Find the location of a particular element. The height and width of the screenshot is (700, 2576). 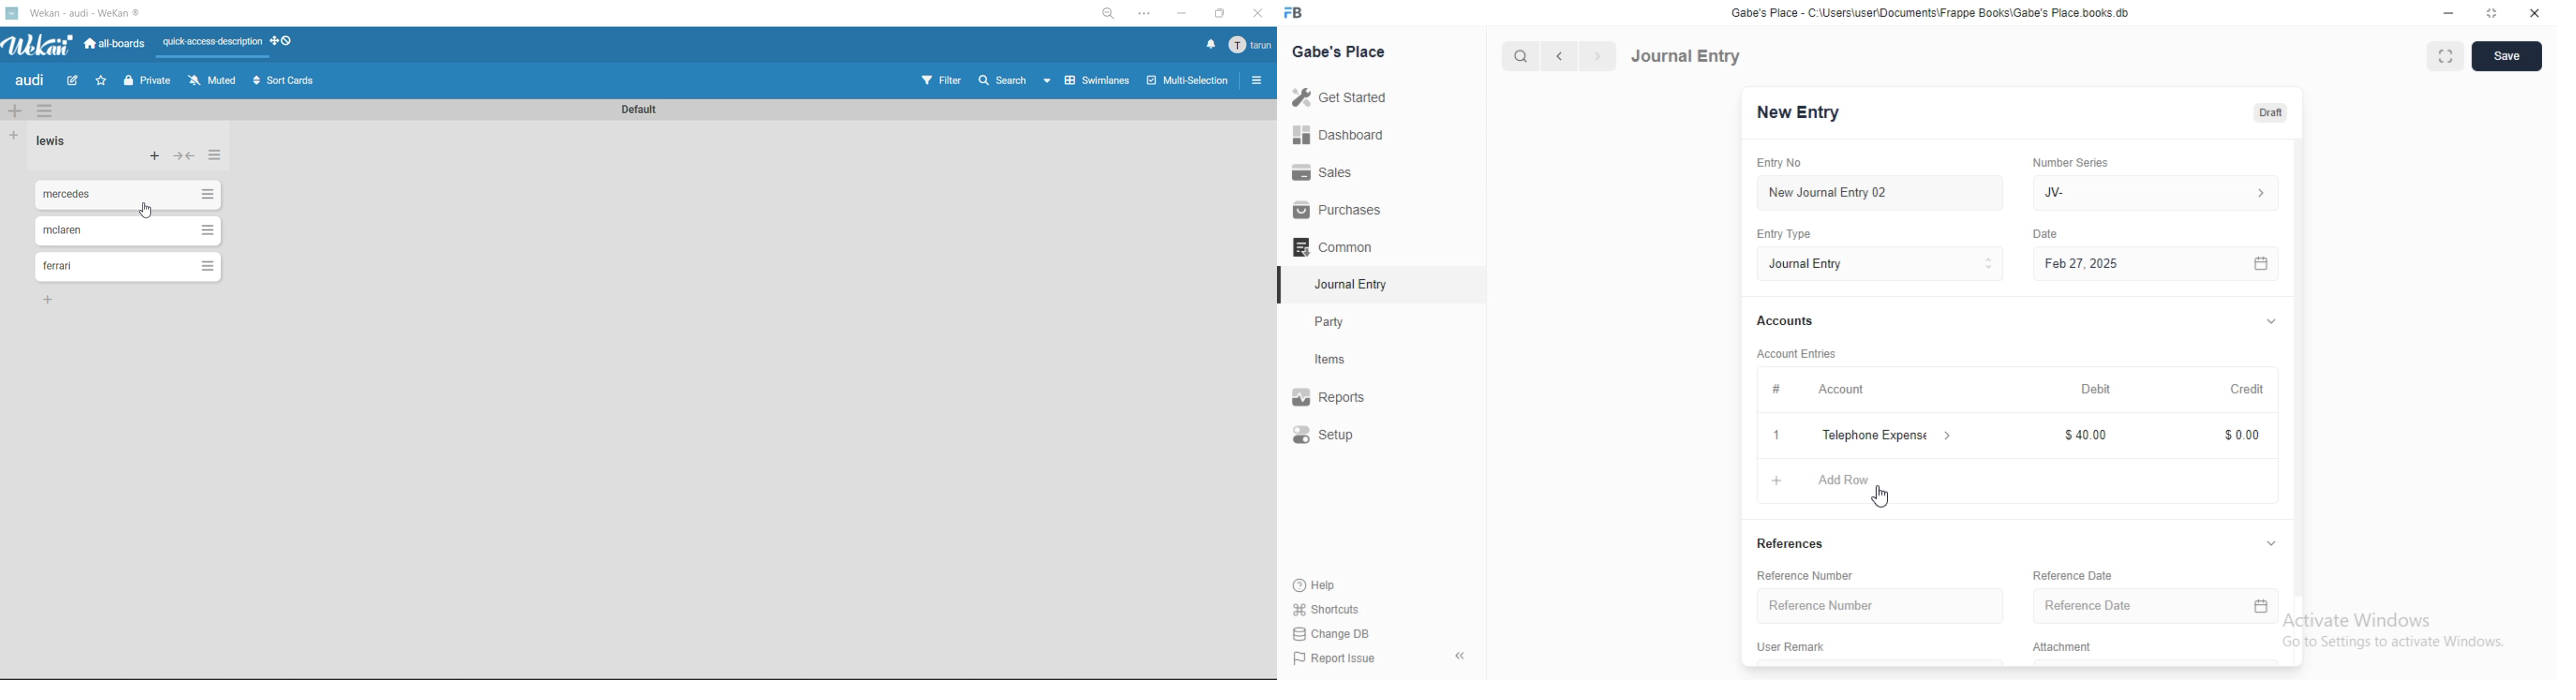

Hide is located at coordinates (2272, 320).